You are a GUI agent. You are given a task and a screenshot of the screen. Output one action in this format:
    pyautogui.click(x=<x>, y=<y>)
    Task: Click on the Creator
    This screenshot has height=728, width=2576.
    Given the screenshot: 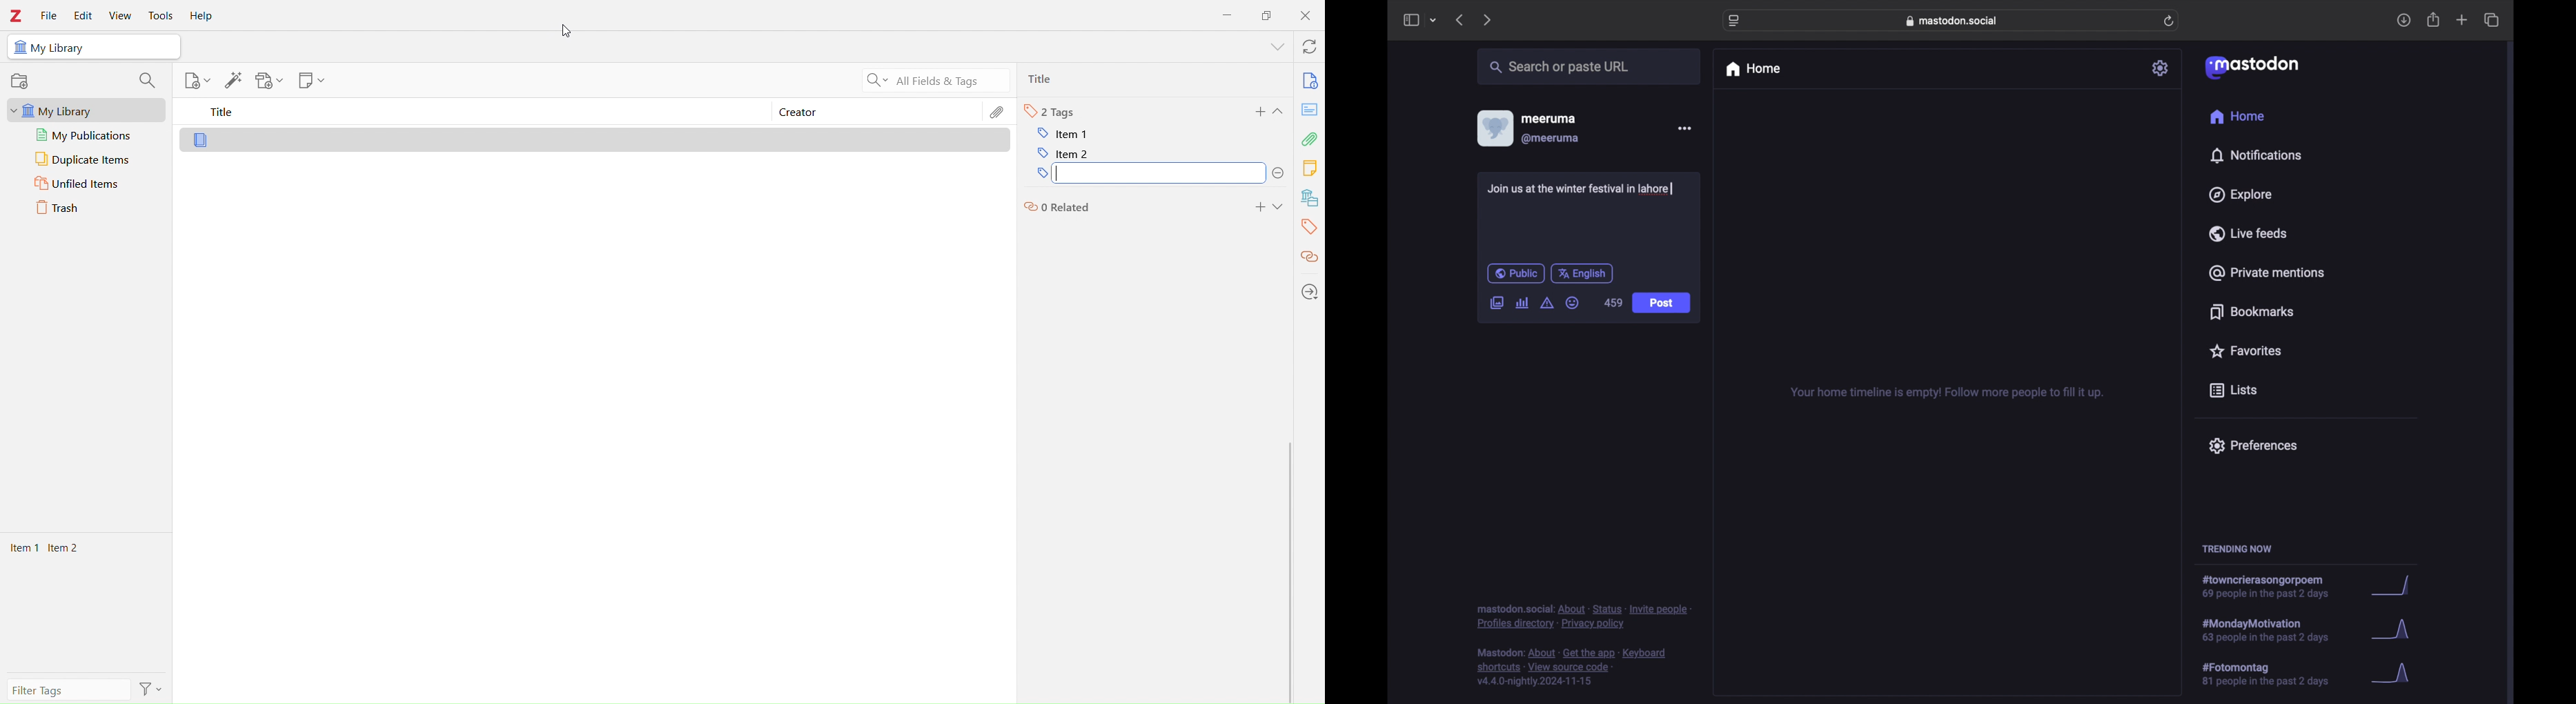 What is the action you would take?
    pyautogui.click(x=869, y=113)
    